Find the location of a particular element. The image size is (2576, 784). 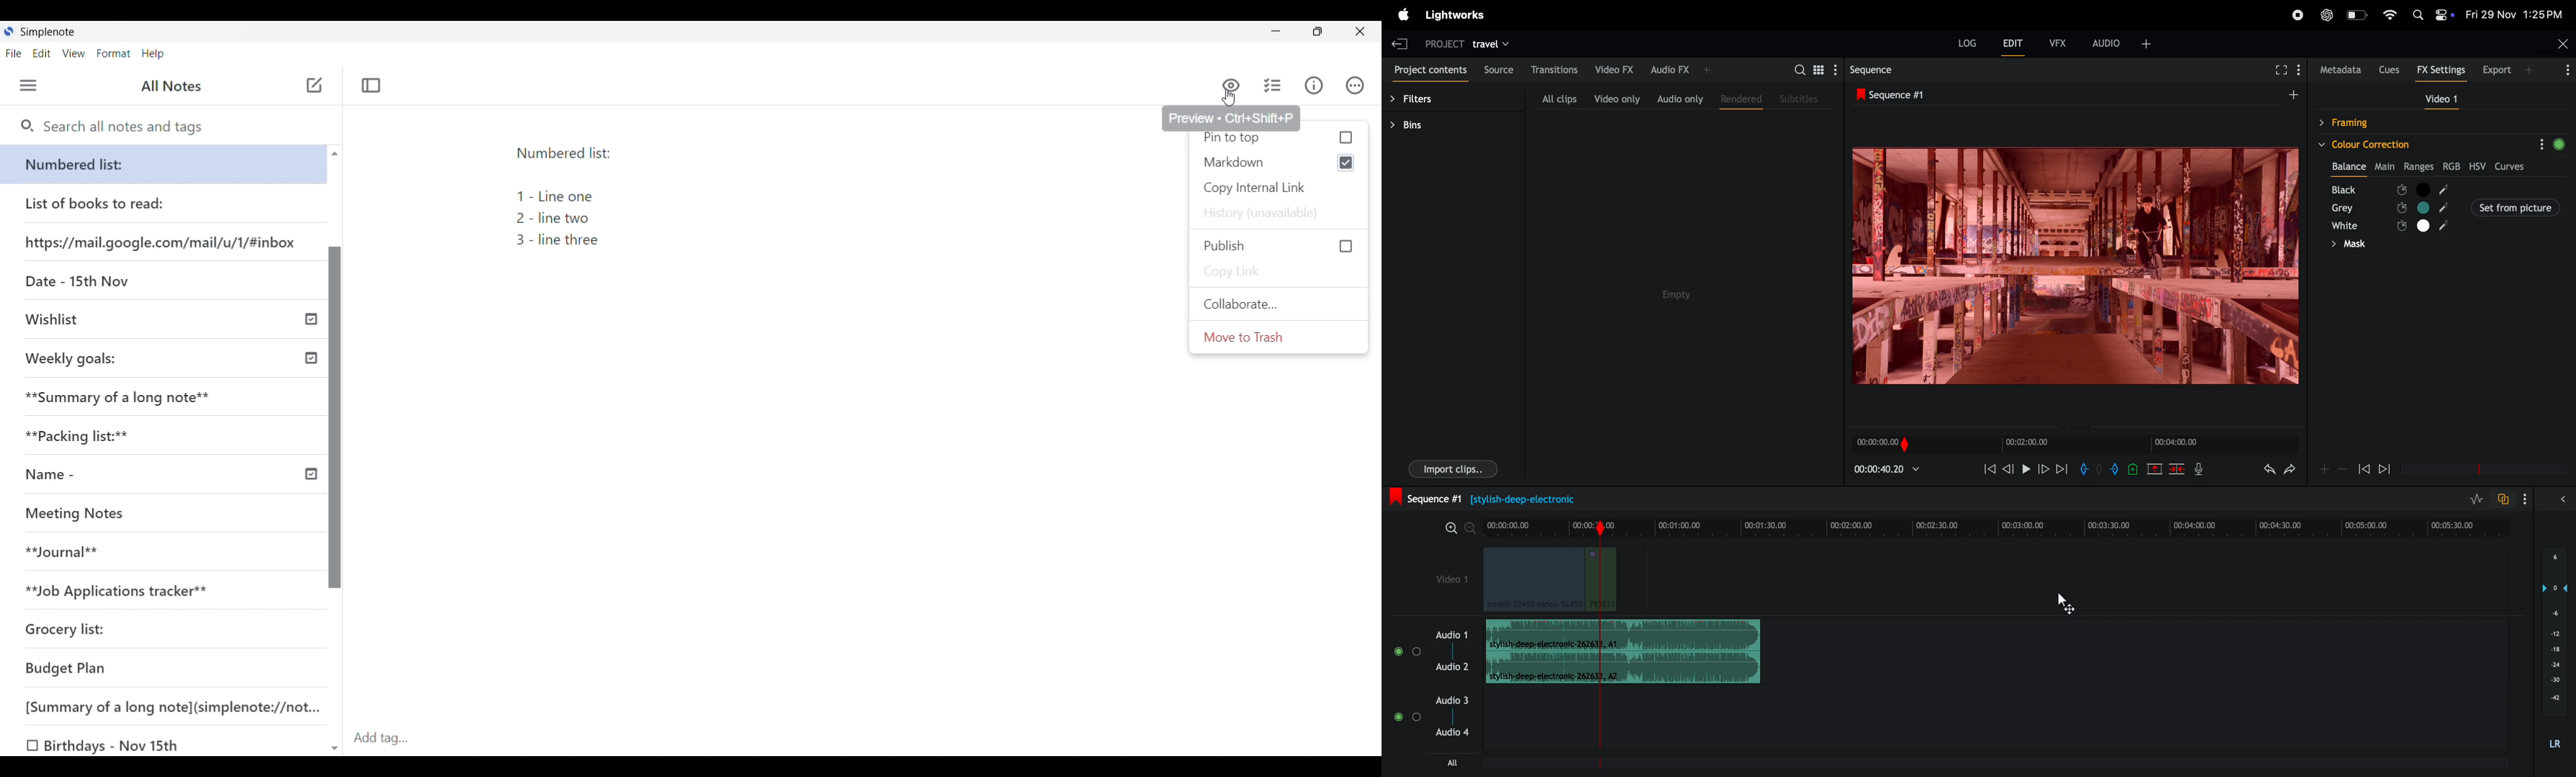

apple menu is located at coordinates (1403, 16).